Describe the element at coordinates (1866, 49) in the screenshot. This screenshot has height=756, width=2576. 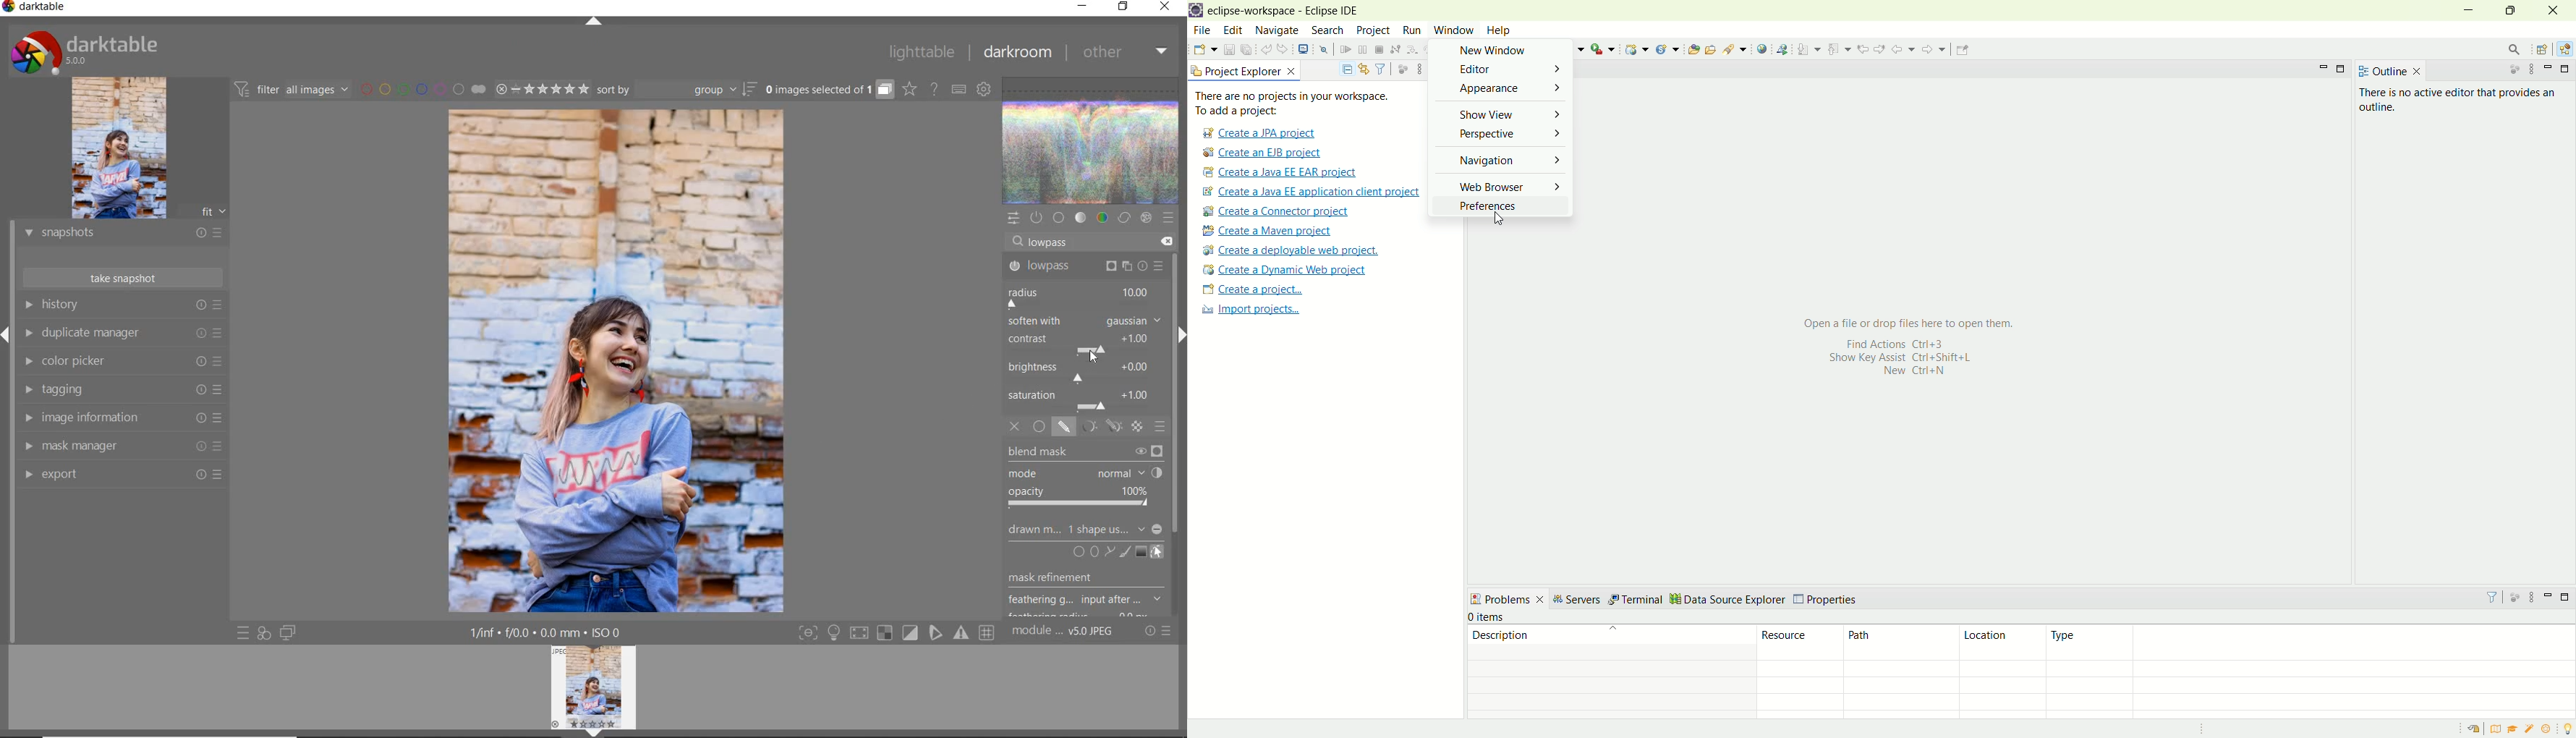
I see `previous edit location` at that location.